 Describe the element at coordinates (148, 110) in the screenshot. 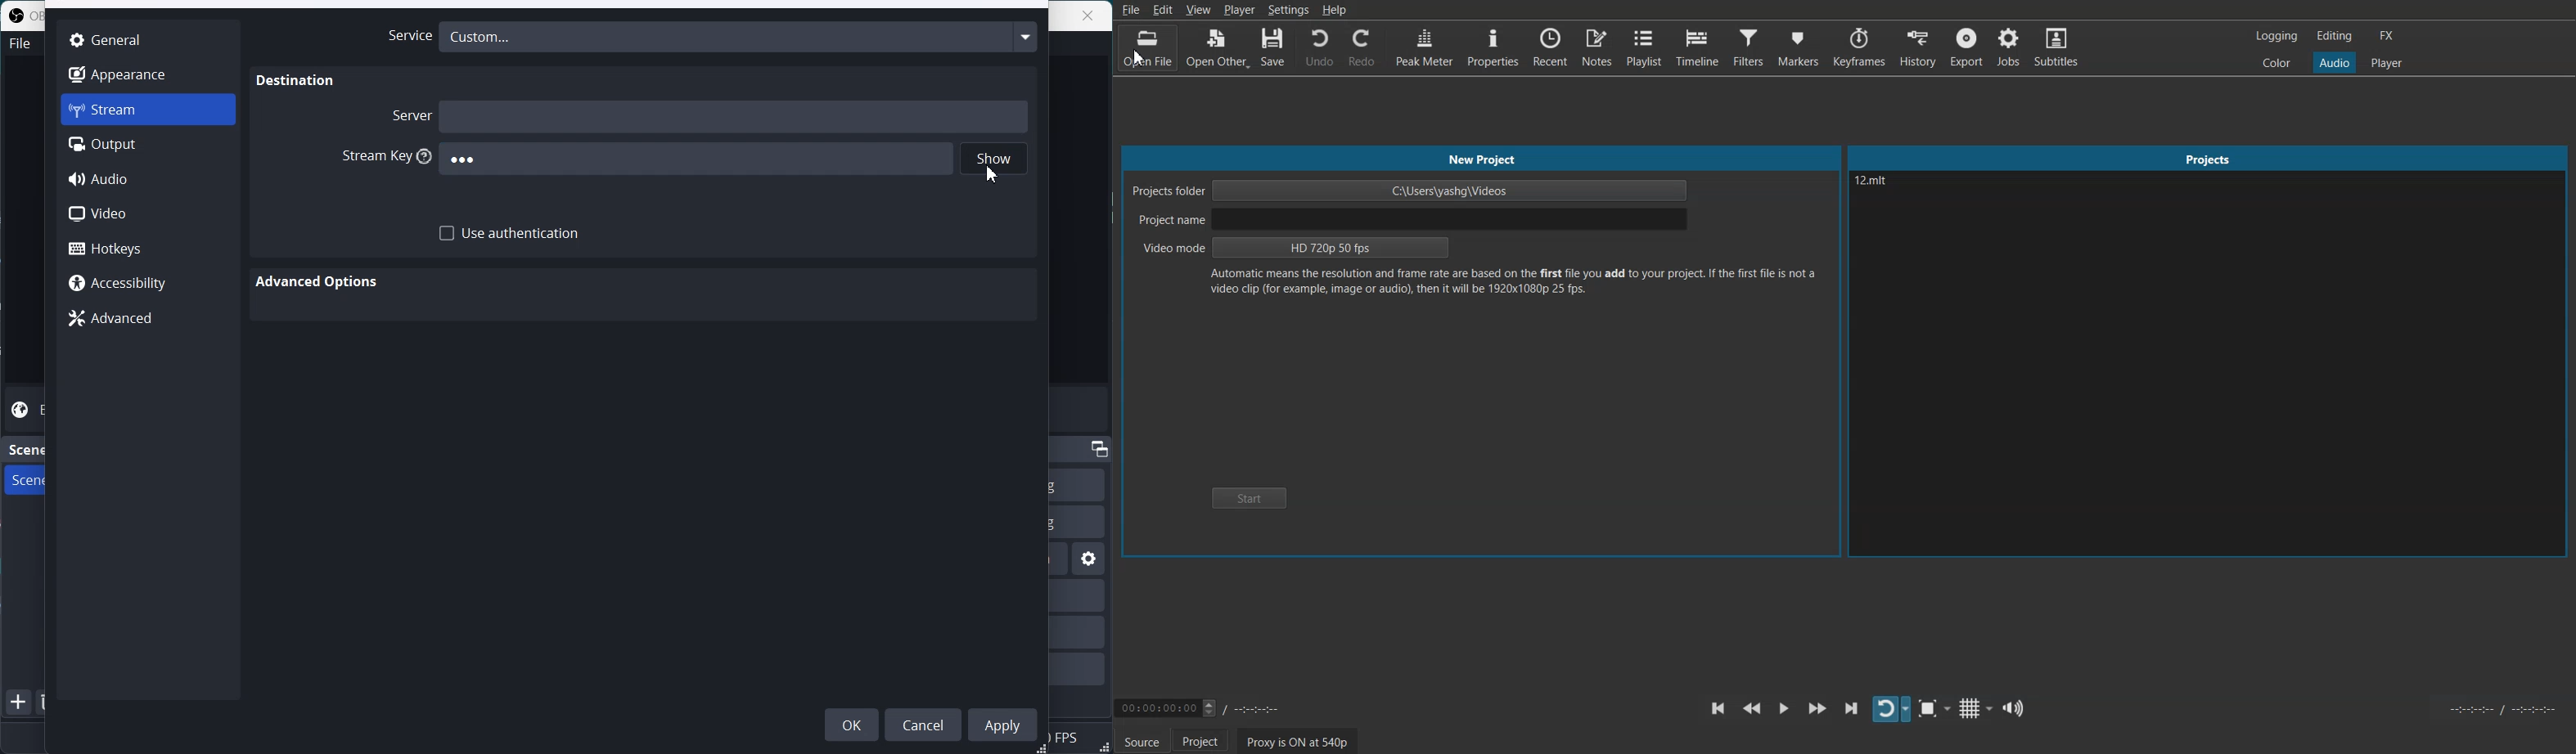

I see `Stream` at that location.